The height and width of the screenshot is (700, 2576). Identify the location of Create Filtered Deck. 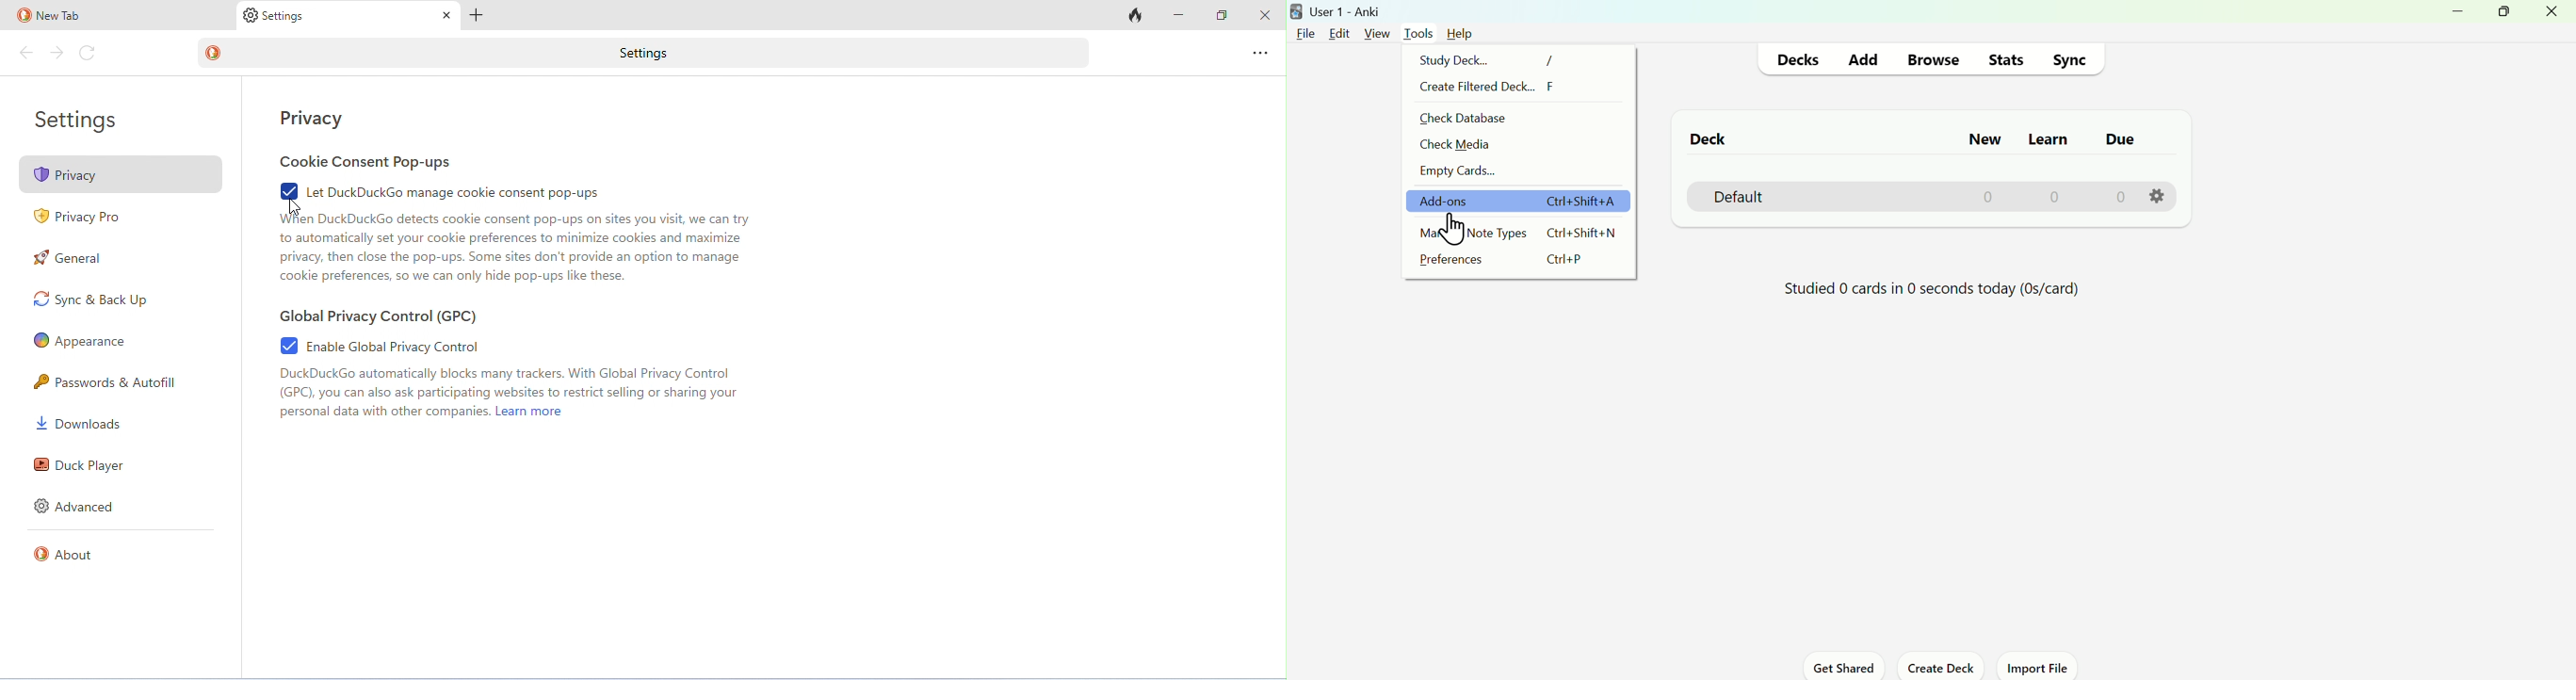
(1503, 87).